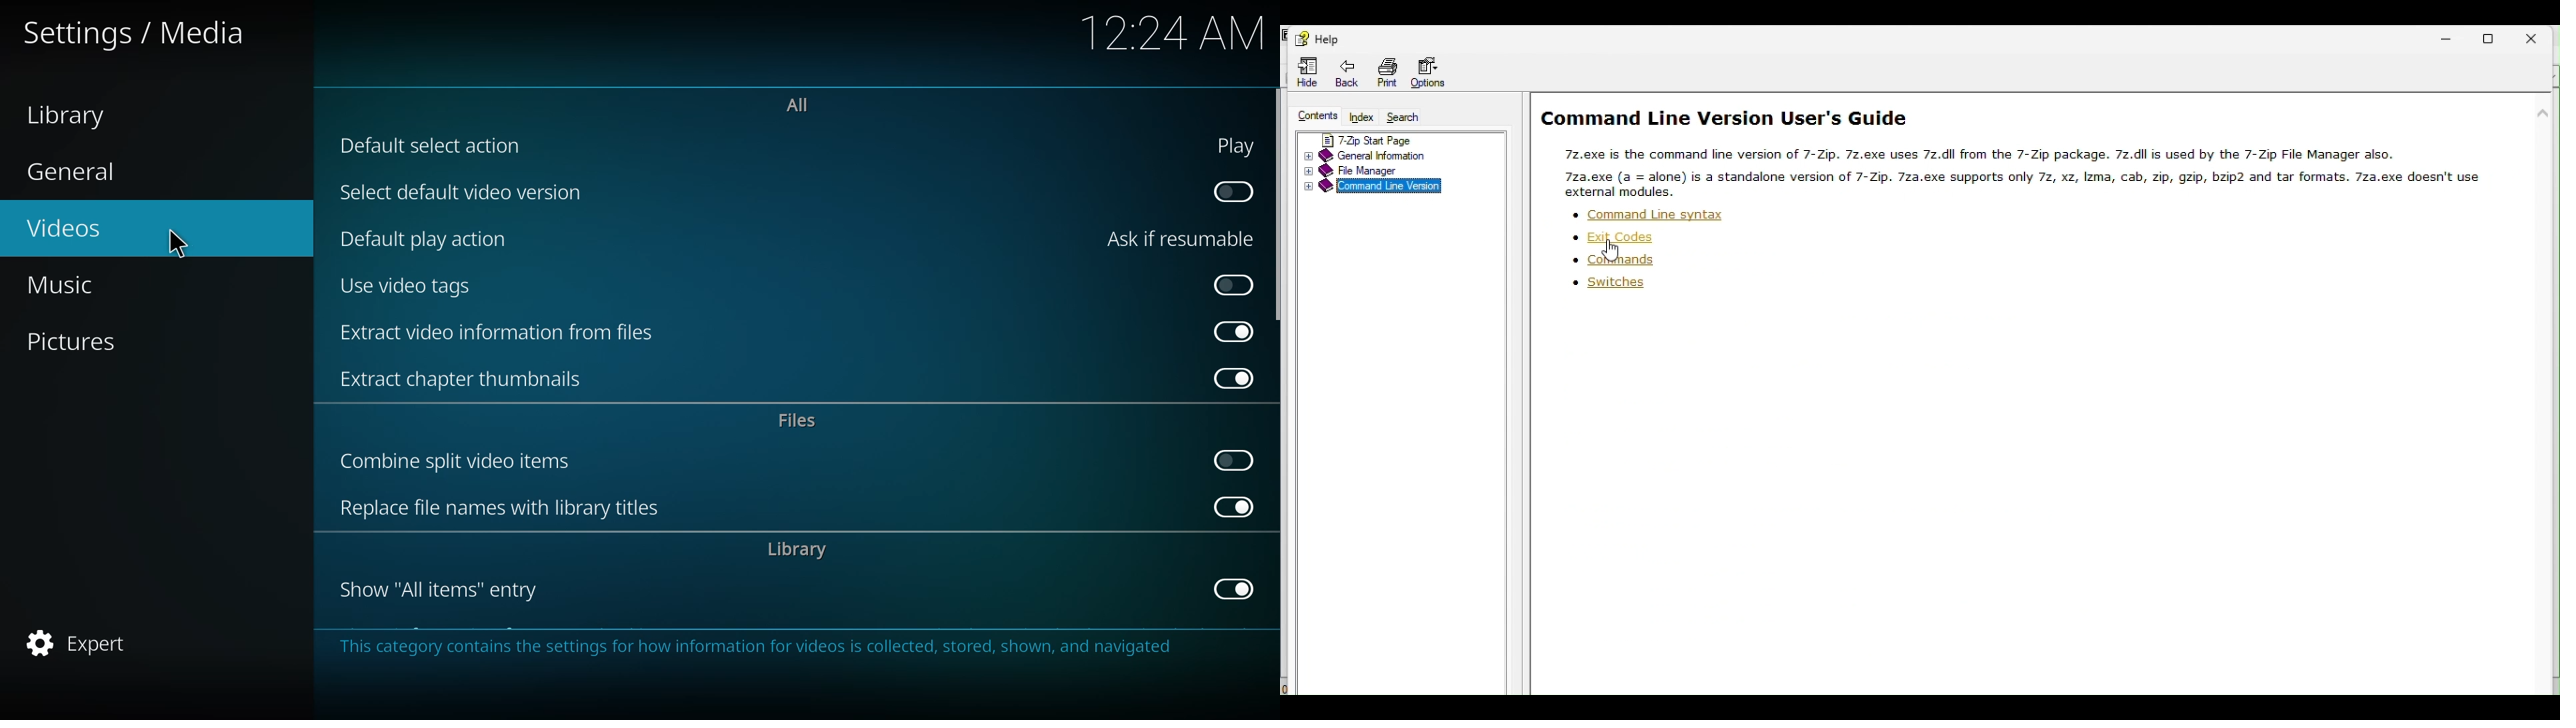 This screenshot has width=2576, height=728. What do you see at coordinates (433, 145) in the screenshot?
I see `default select action` at bounding box center [433, 145].